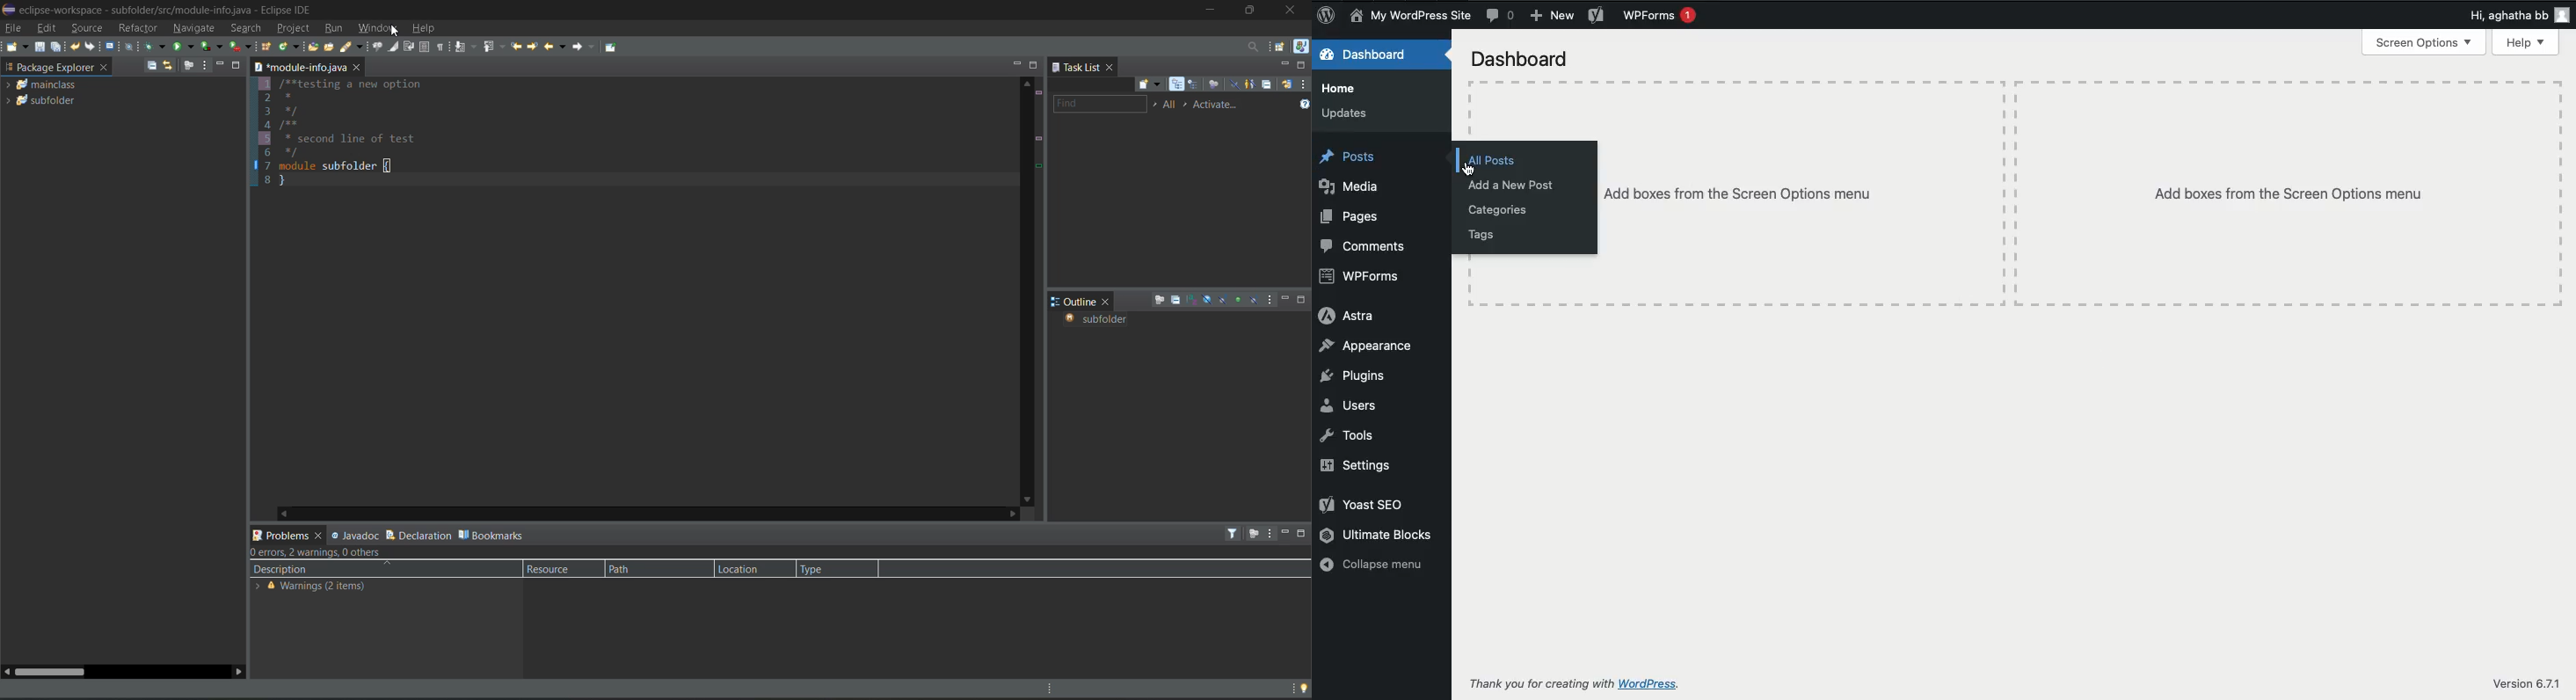 This screenshot has height=700, width=2576. What do you see at coordinates (1254, 533) in the screenshot?
I see `focus on active task` at bounding box center [1254, 533].